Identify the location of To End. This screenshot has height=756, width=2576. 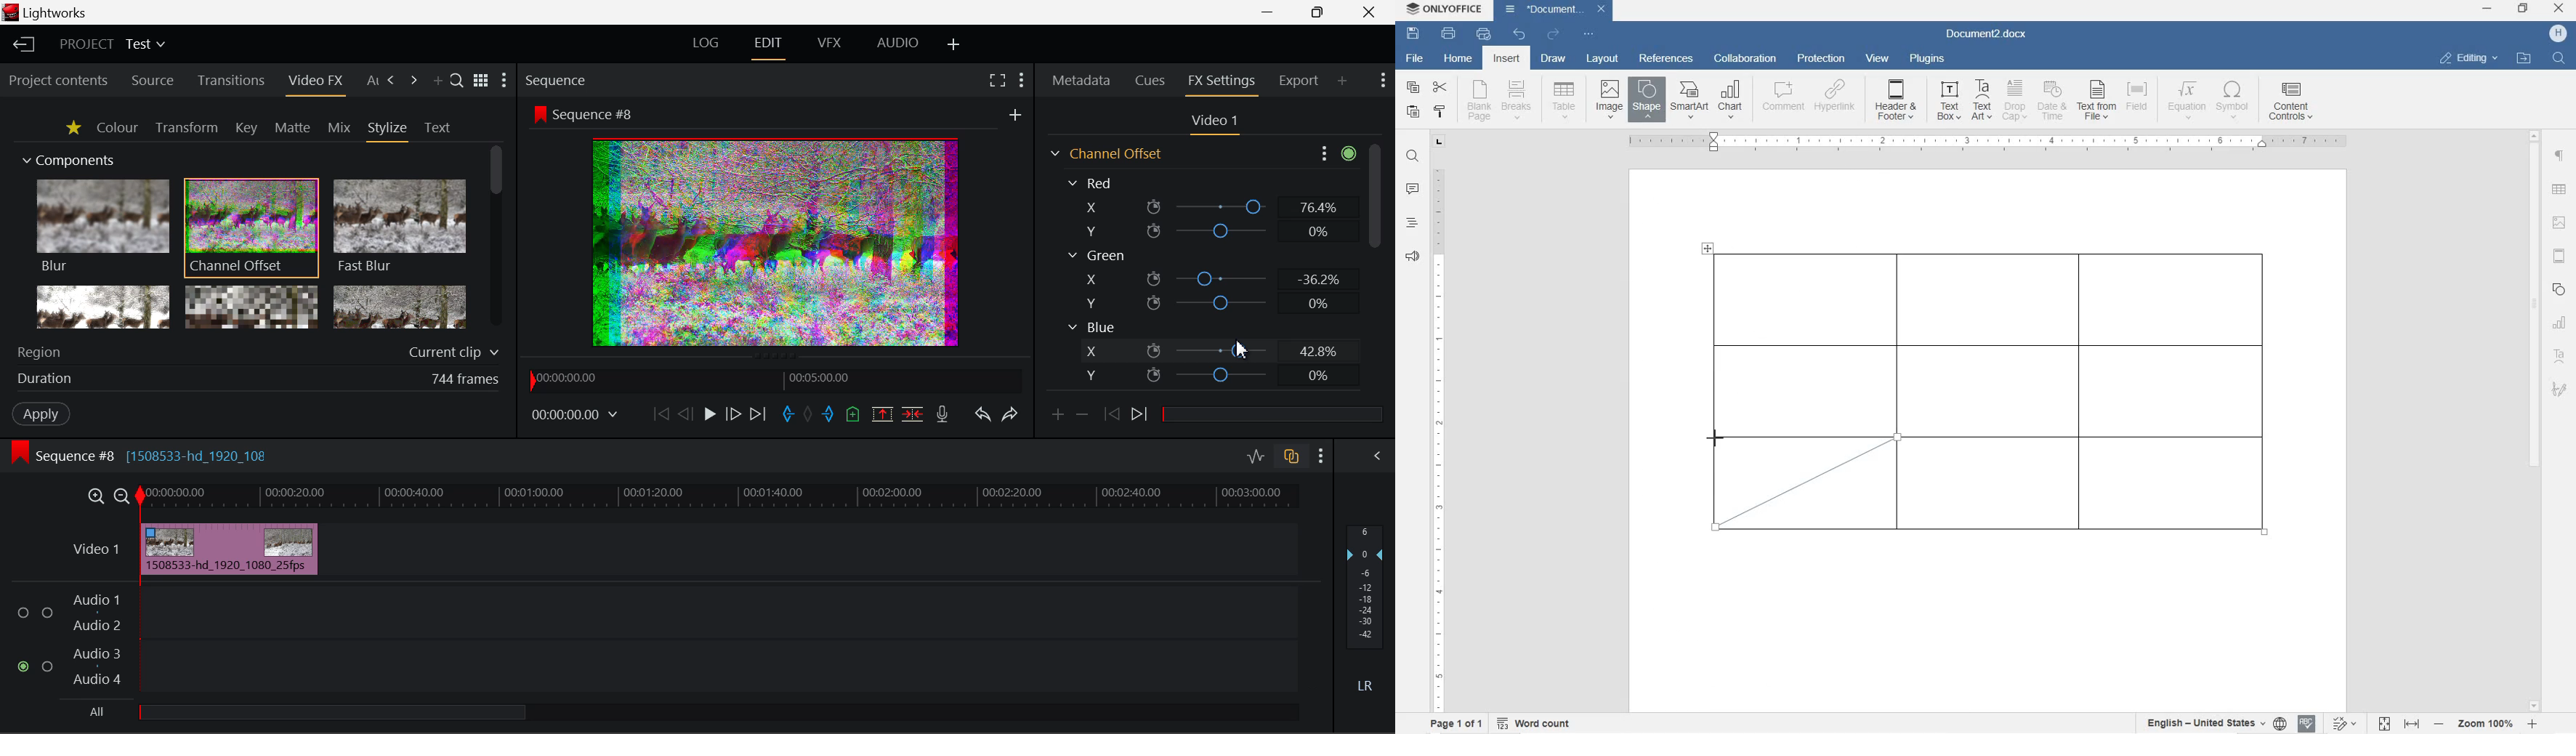
(762, 415).